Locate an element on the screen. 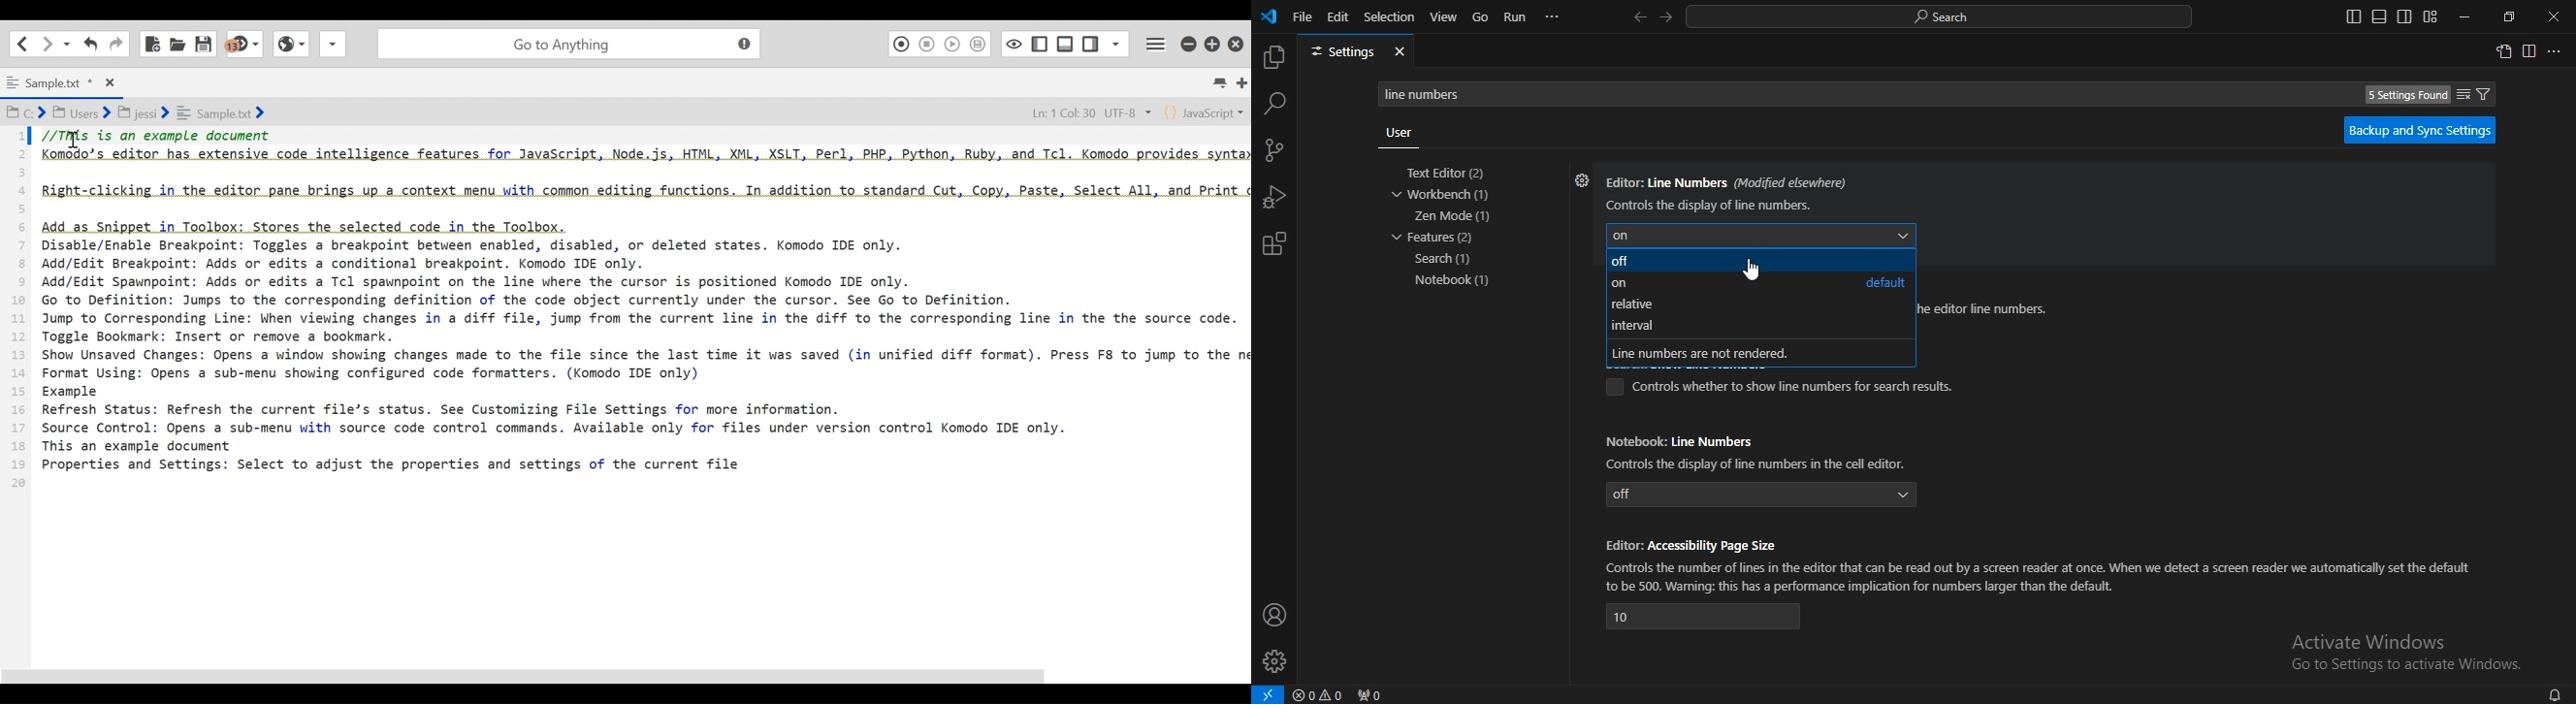 The width and height of the screenshot is (2576, 728). go back is located at coordinates (1639, 17).